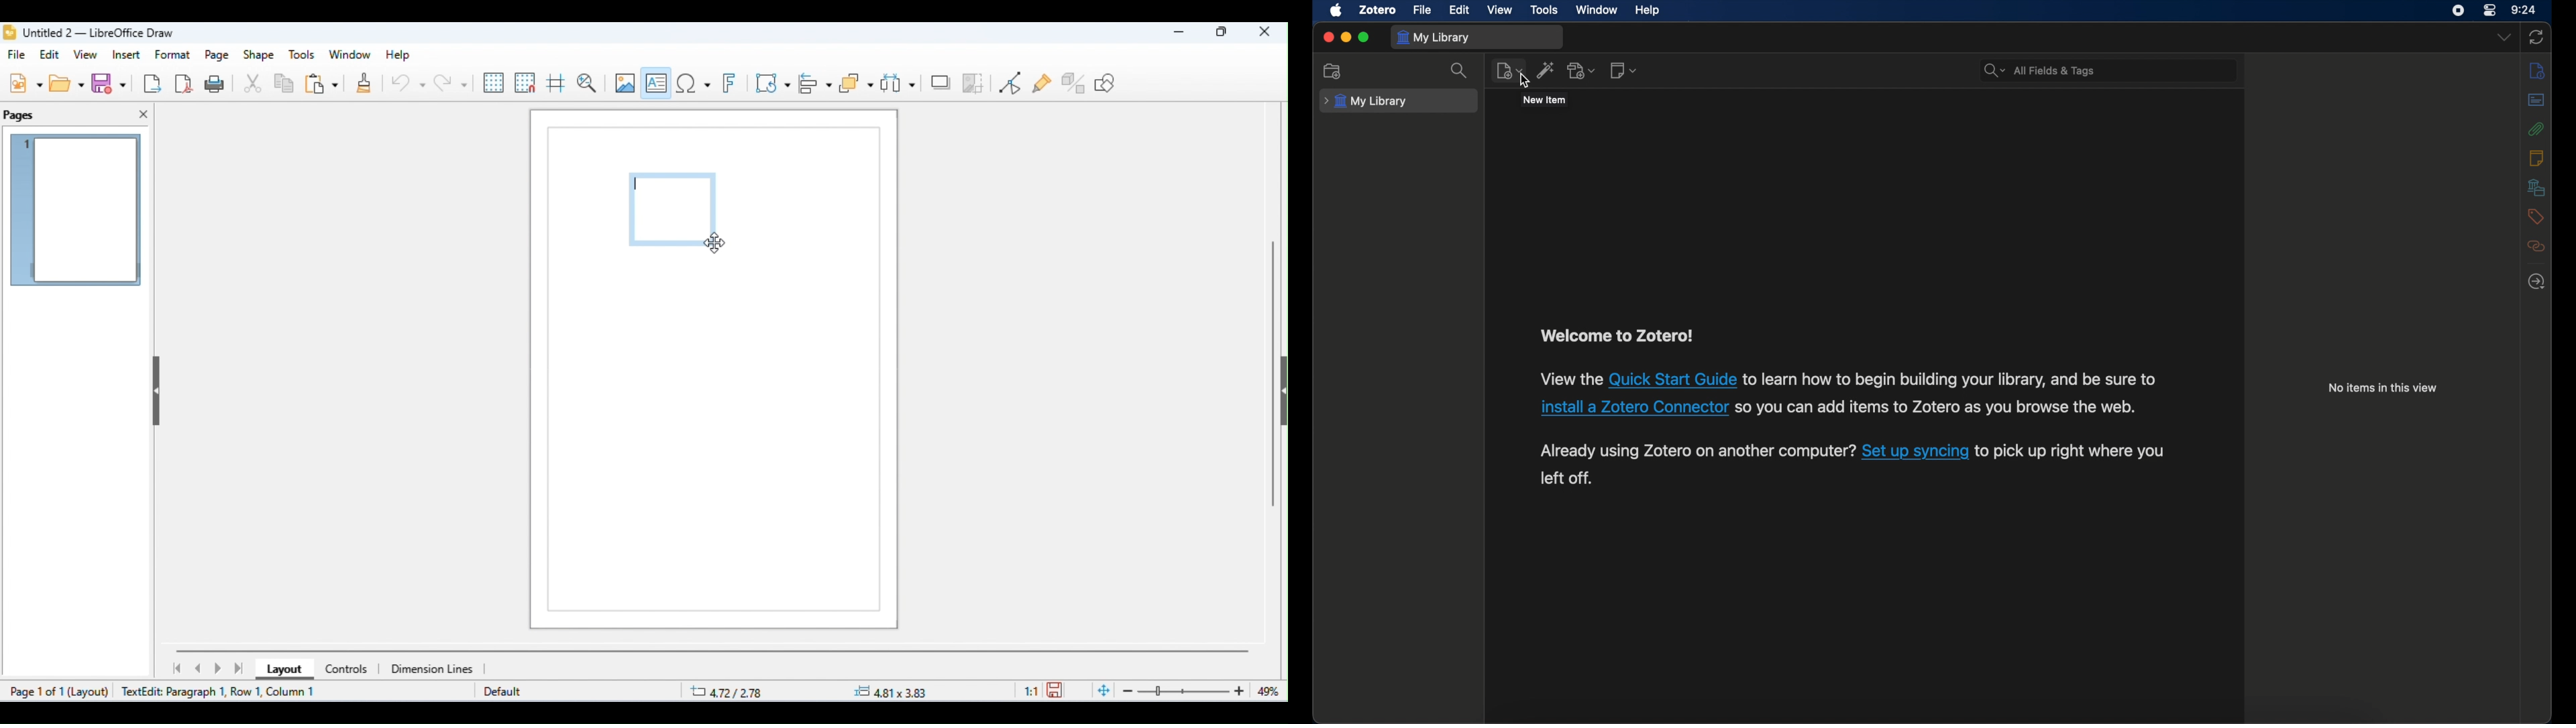 The height and width of the screenshot is (728, 2576). Describe the element at coordinates (2490, 10) in the screenshot. I see `control center` at that location.